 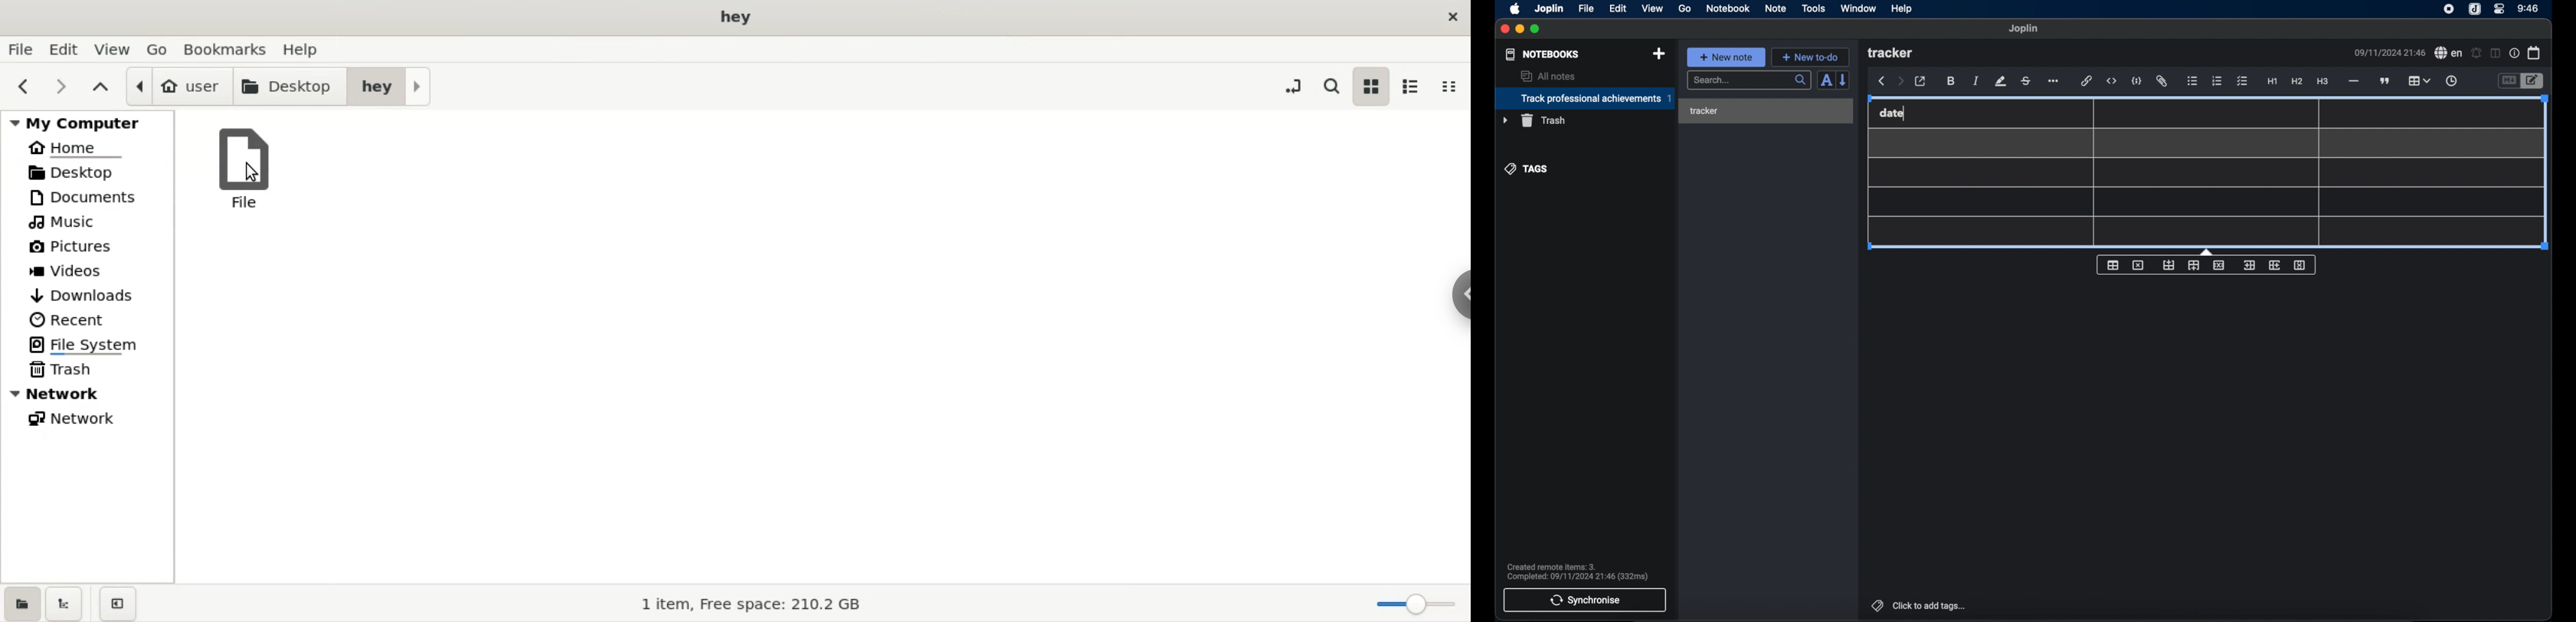 I want to click on delete column, so click(x=2301, y=266).